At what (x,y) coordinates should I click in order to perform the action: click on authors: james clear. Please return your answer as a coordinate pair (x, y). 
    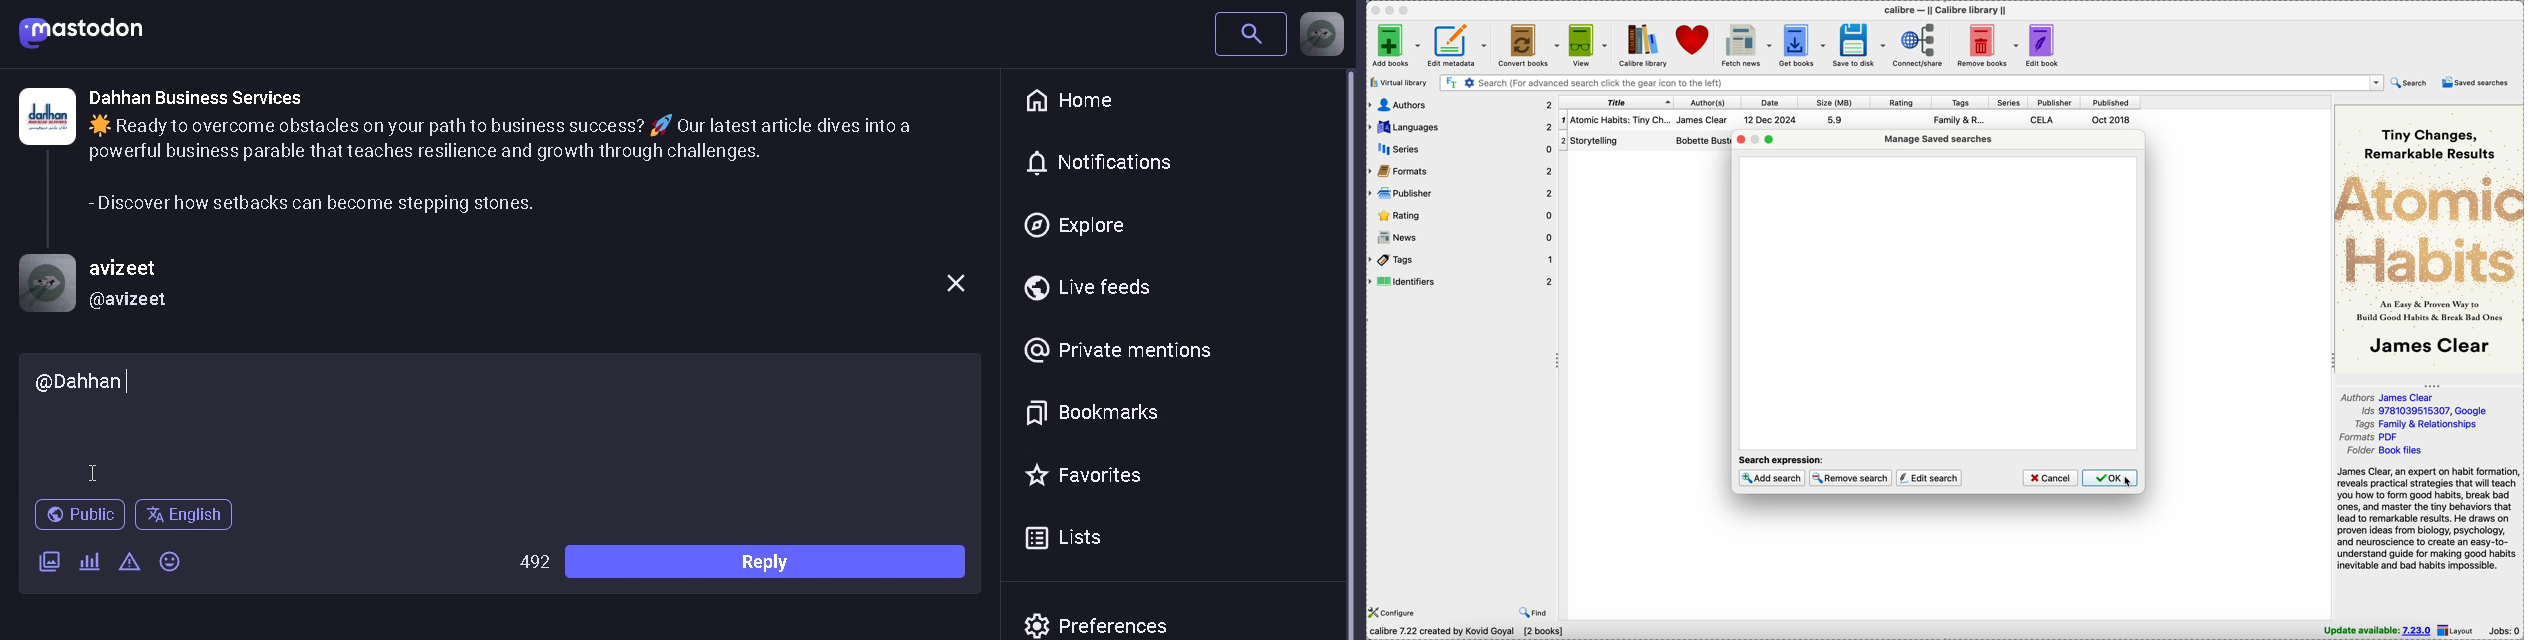
    Looking at the image, I should click on (2391, 397).